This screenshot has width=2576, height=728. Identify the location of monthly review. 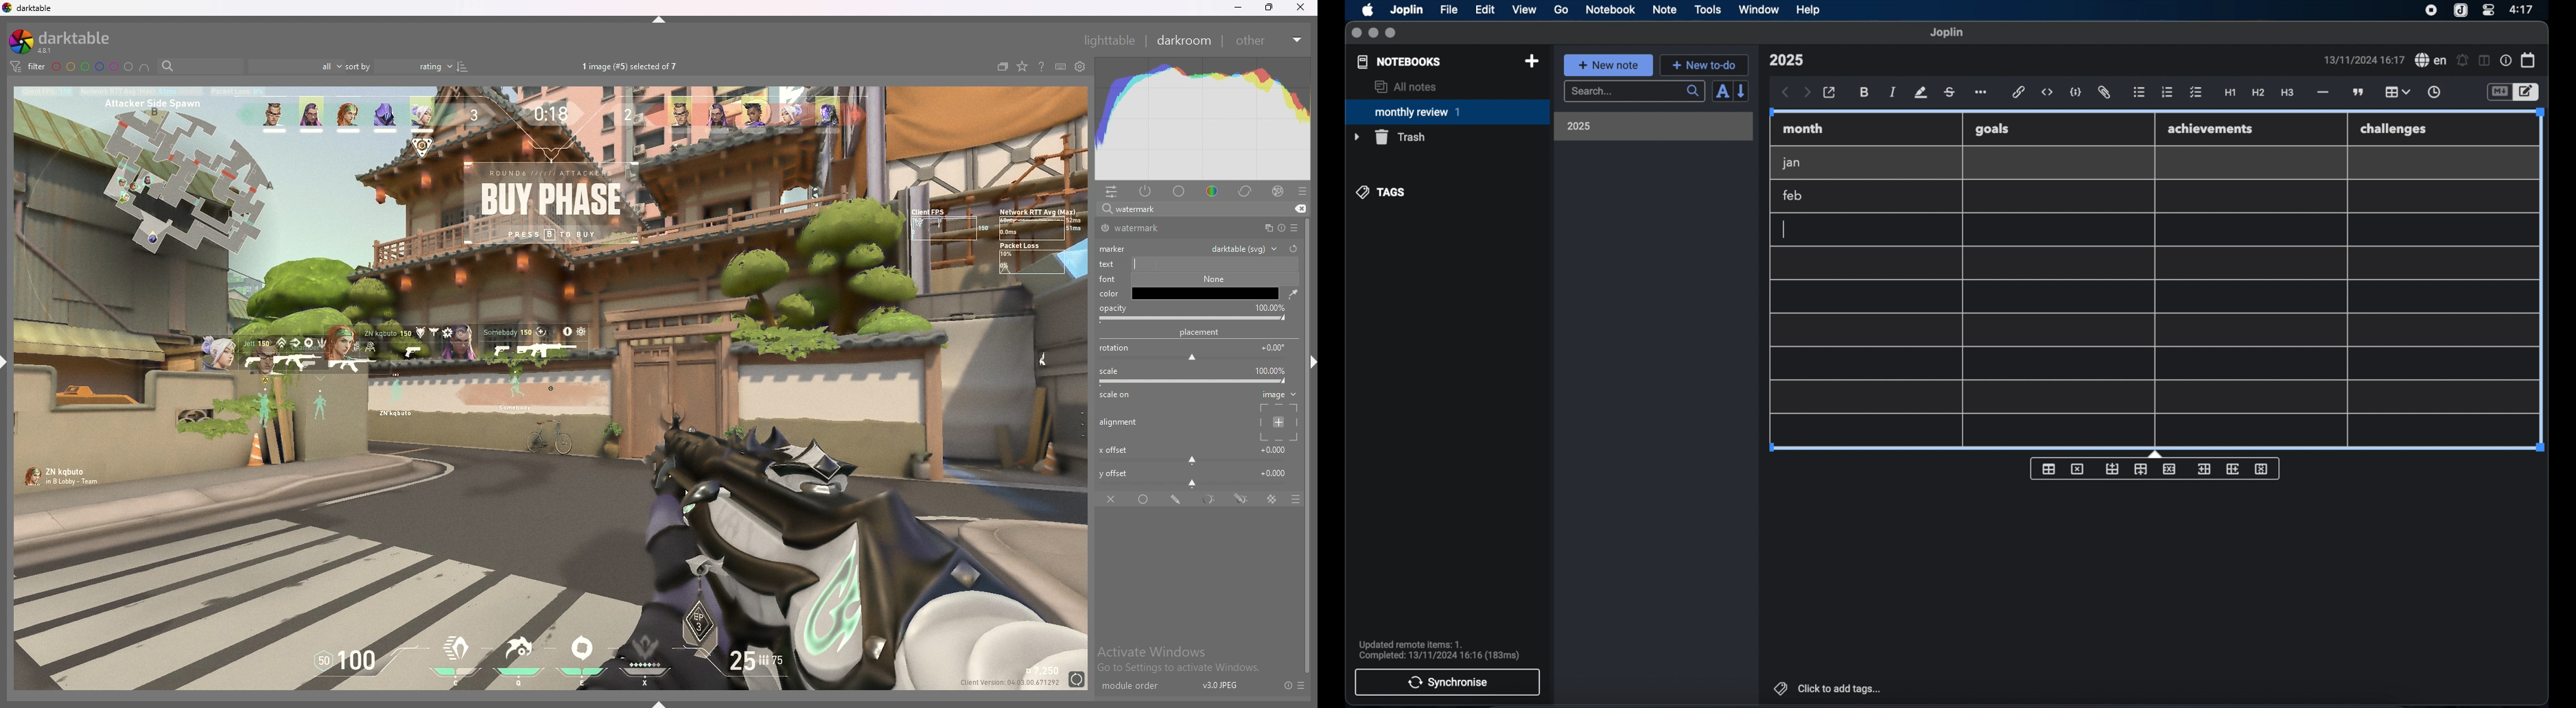
(1447, 111).